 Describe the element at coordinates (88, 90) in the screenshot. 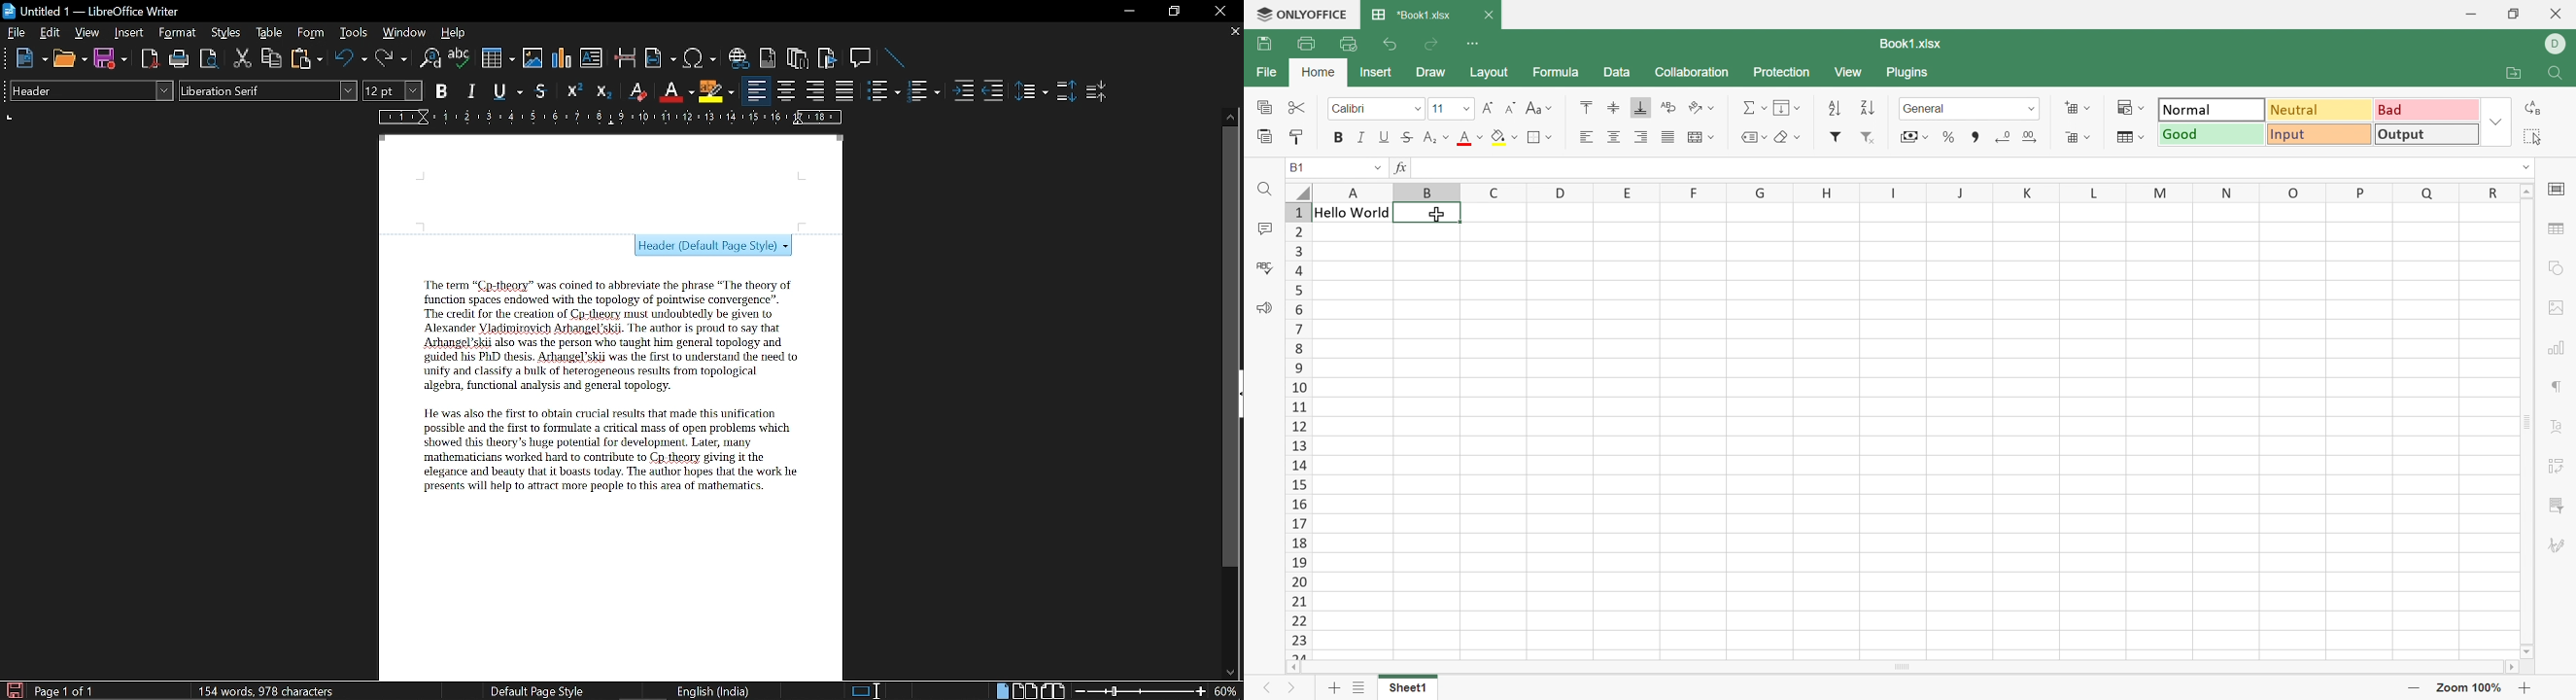

I see `Paragraph style` at that location.